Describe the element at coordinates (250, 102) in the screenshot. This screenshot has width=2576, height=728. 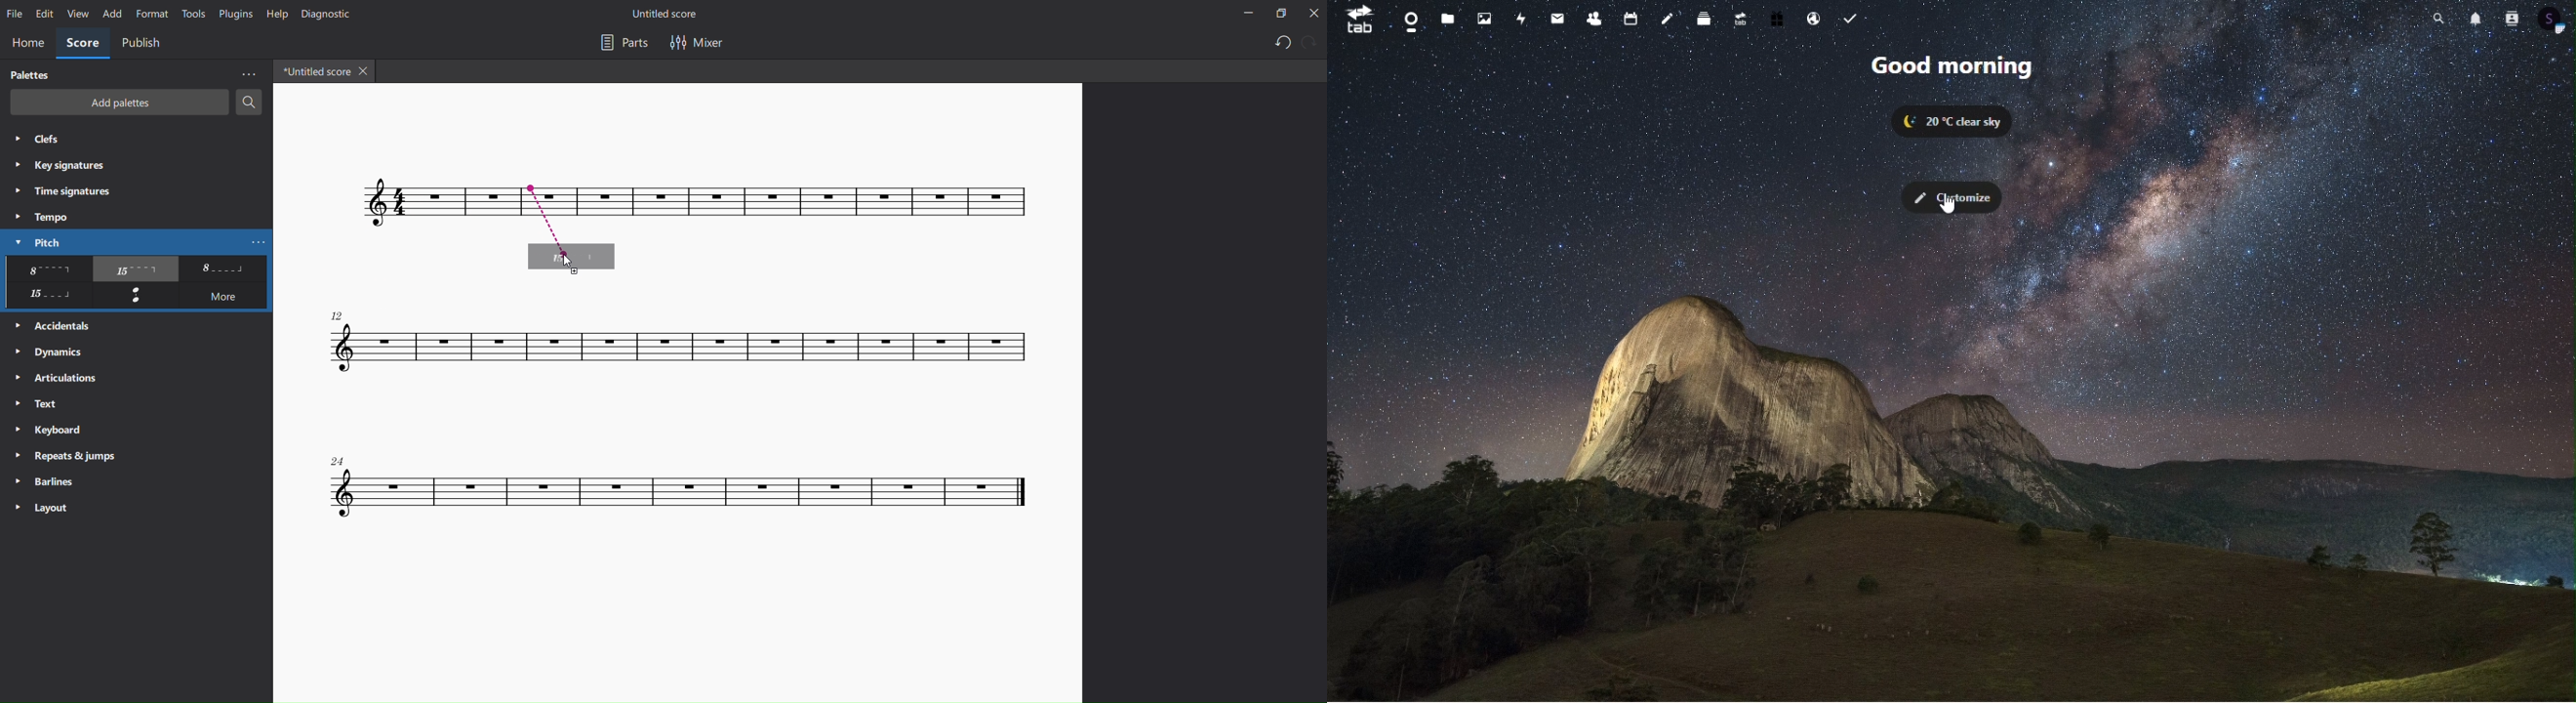
I see `search` at that location.